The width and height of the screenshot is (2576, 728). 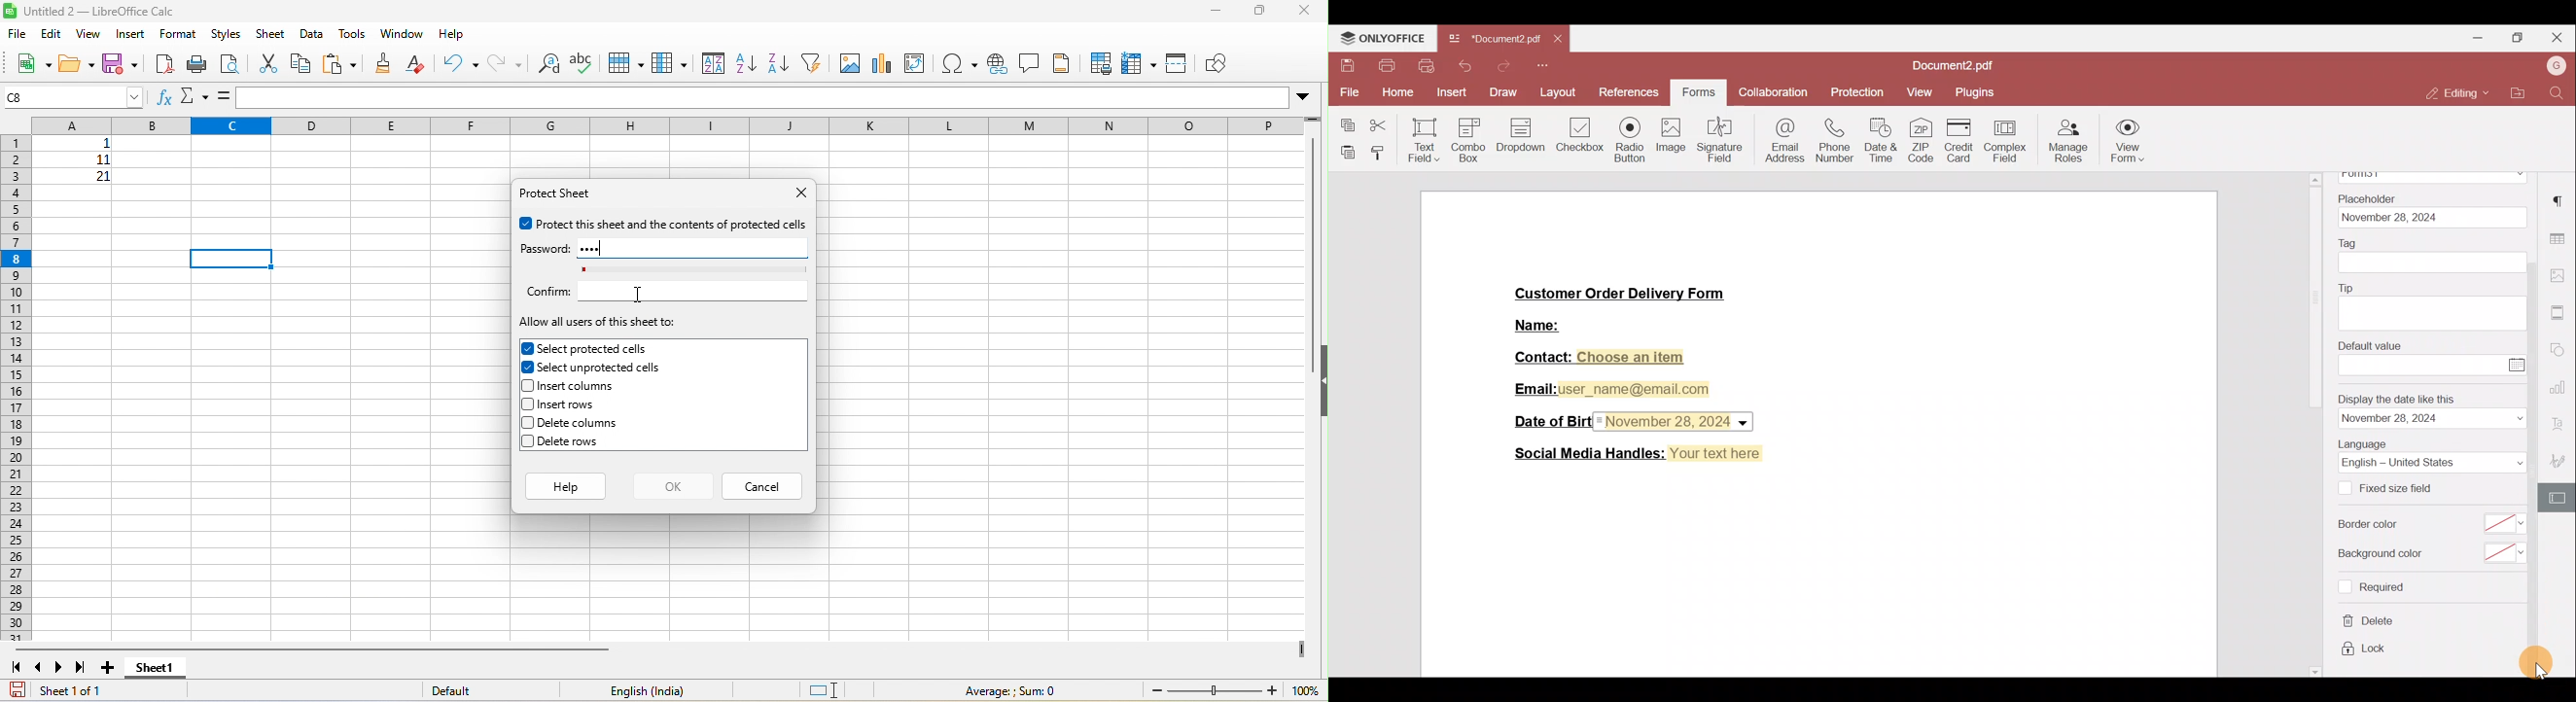 I want to click on password, so click(x=546, y=249).